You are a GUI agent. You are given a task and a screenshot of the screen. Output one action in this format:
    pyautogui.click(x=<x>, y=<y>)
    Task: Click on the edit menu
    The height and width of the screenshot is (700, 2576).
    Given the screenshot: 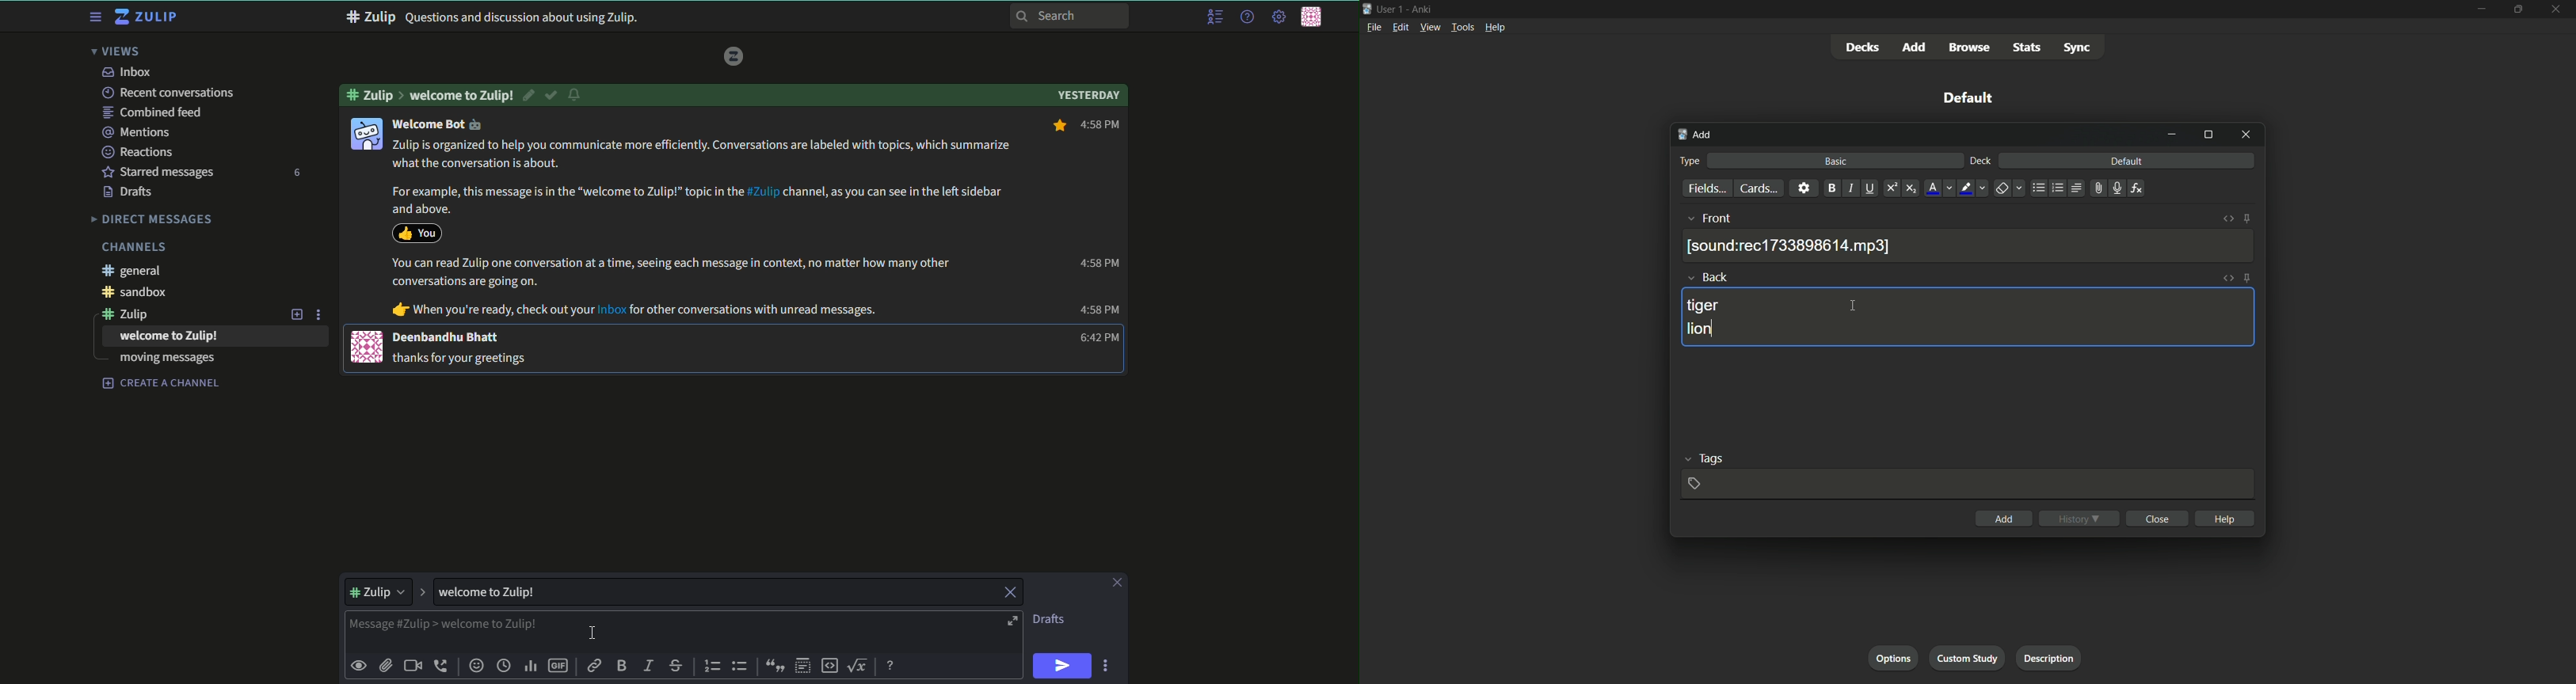 What is the action you would take?
    pyautogui.click(x=1400, y=27)
    